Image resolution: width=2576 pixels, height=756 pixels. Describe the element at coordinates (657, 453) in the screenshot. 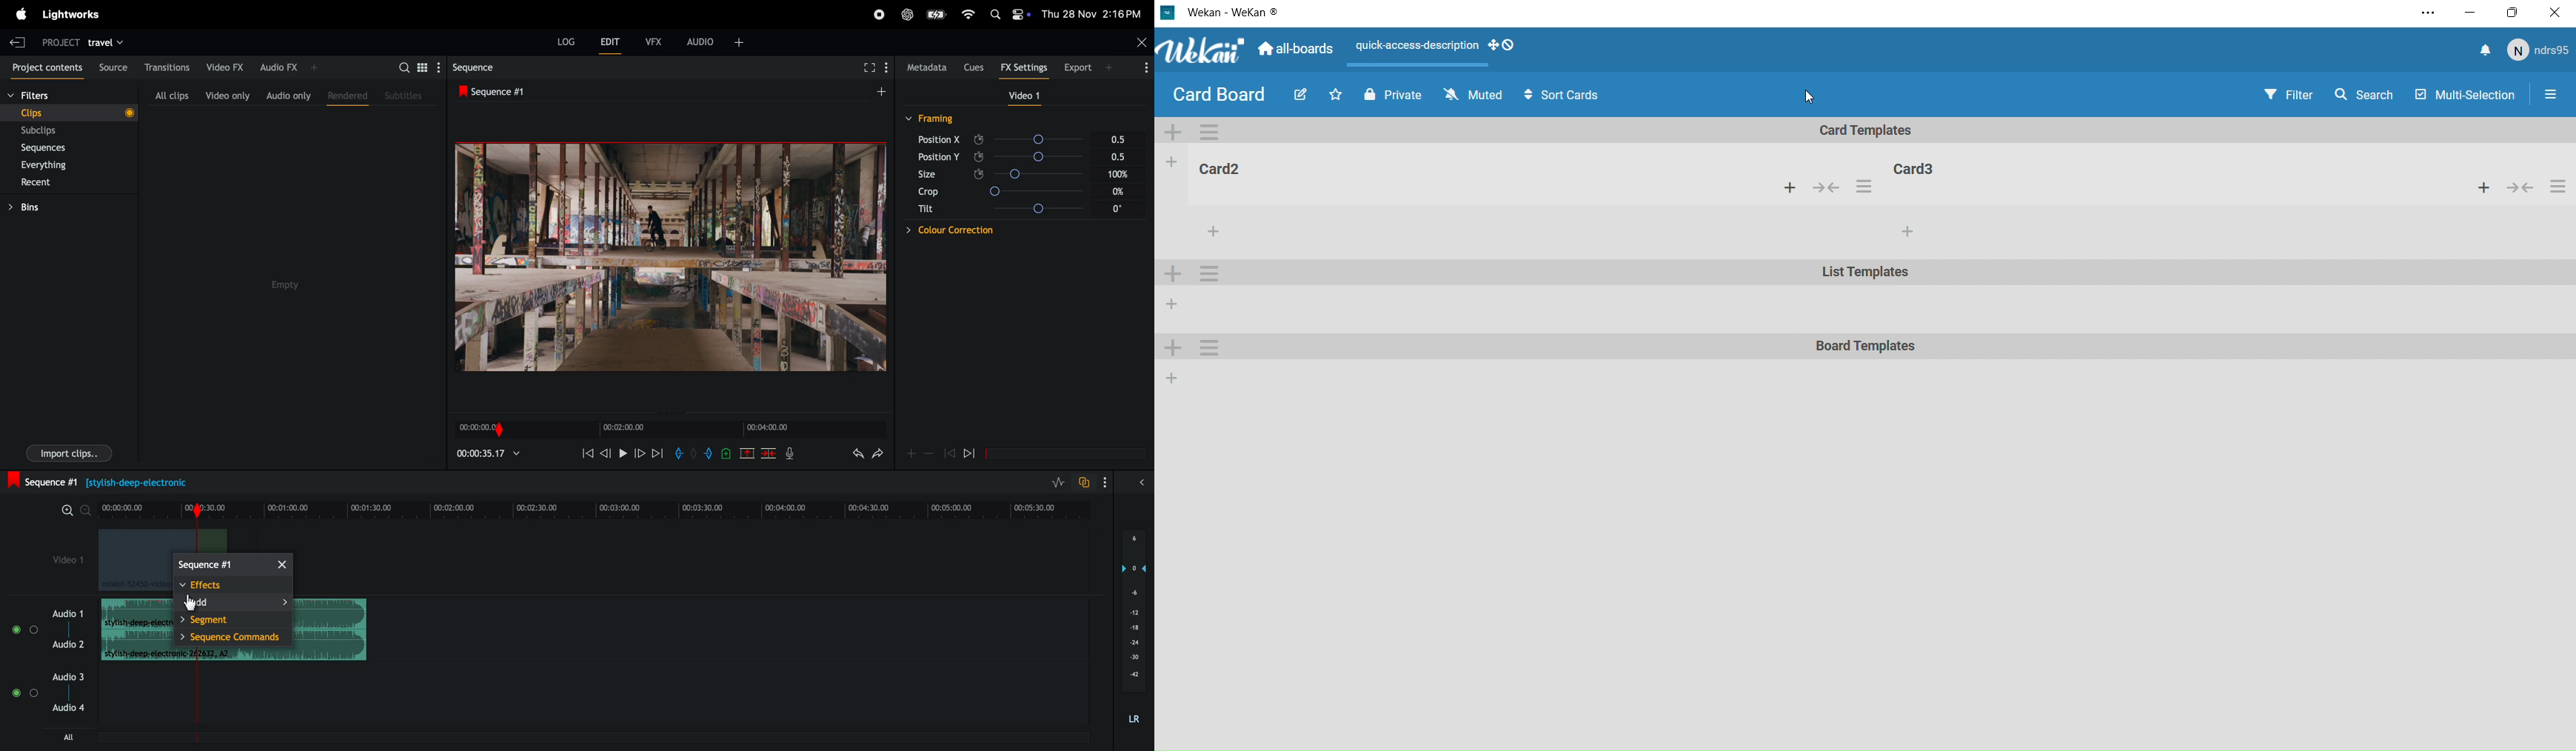

I see `forward` at that location.